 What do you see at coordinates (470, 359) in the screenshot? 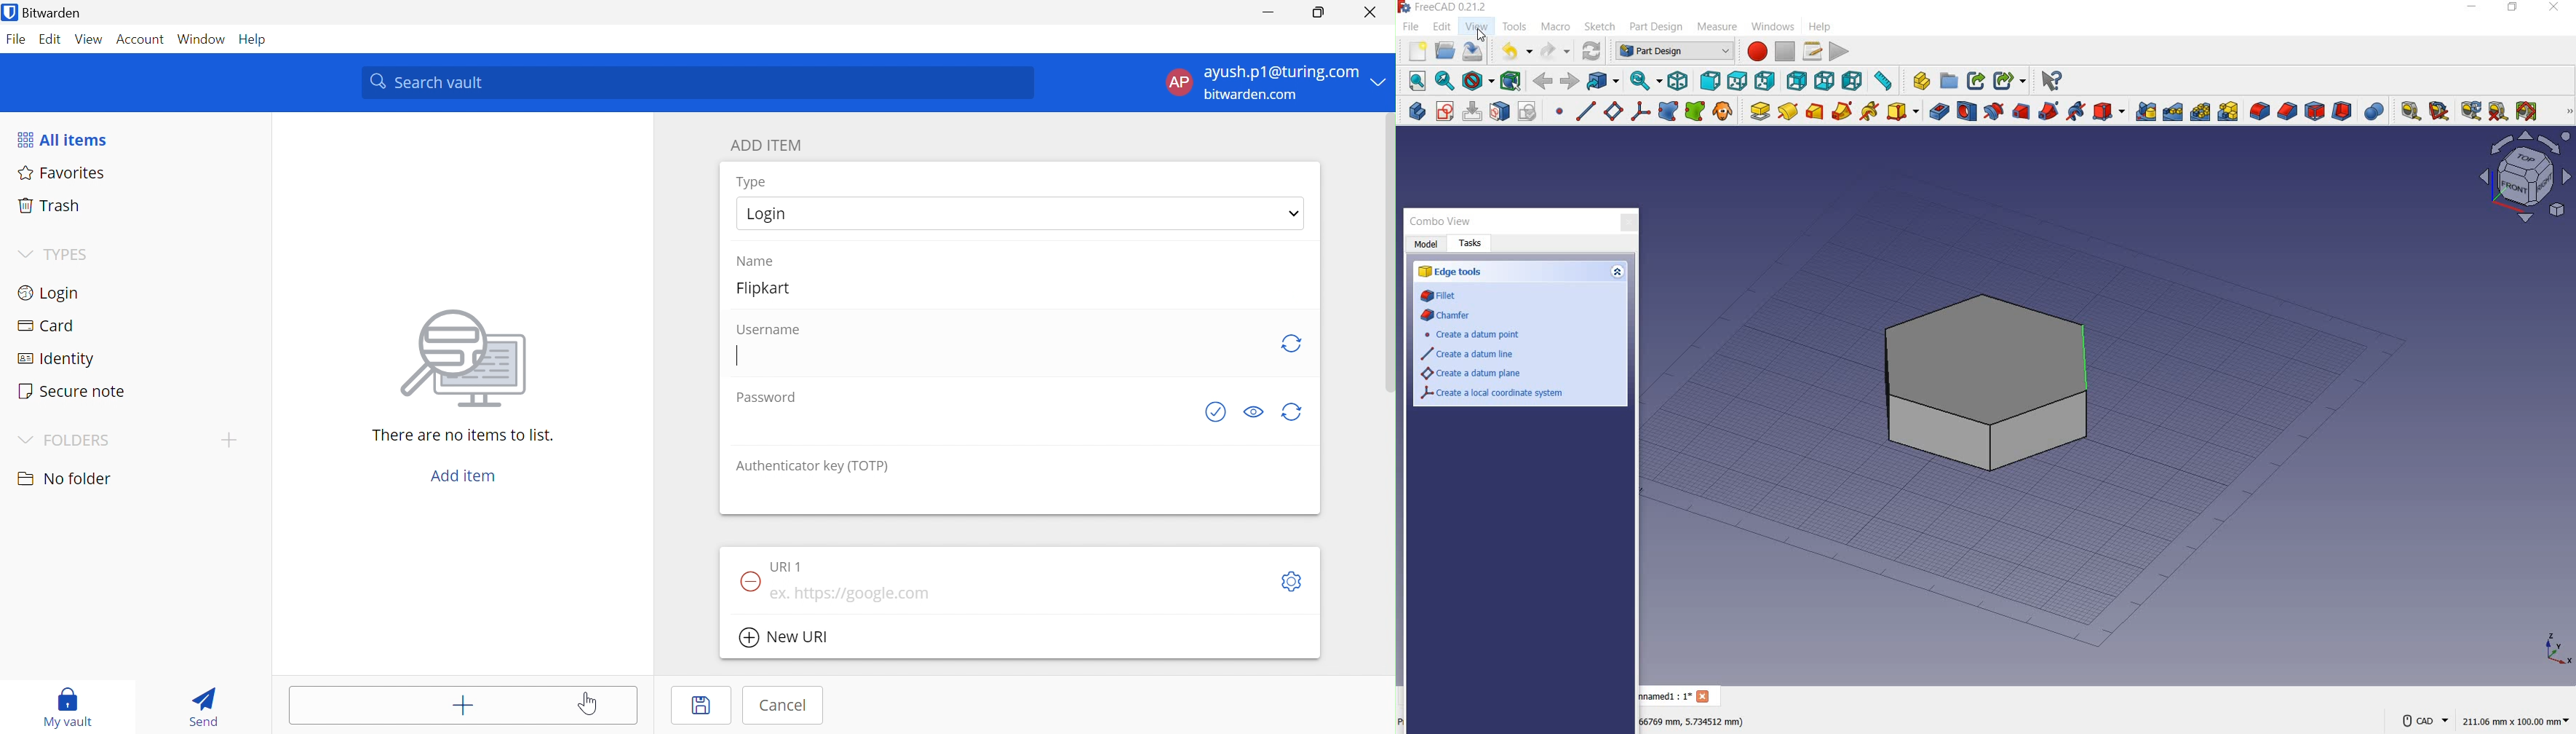
I see `image` at bounding box center [470, 359].